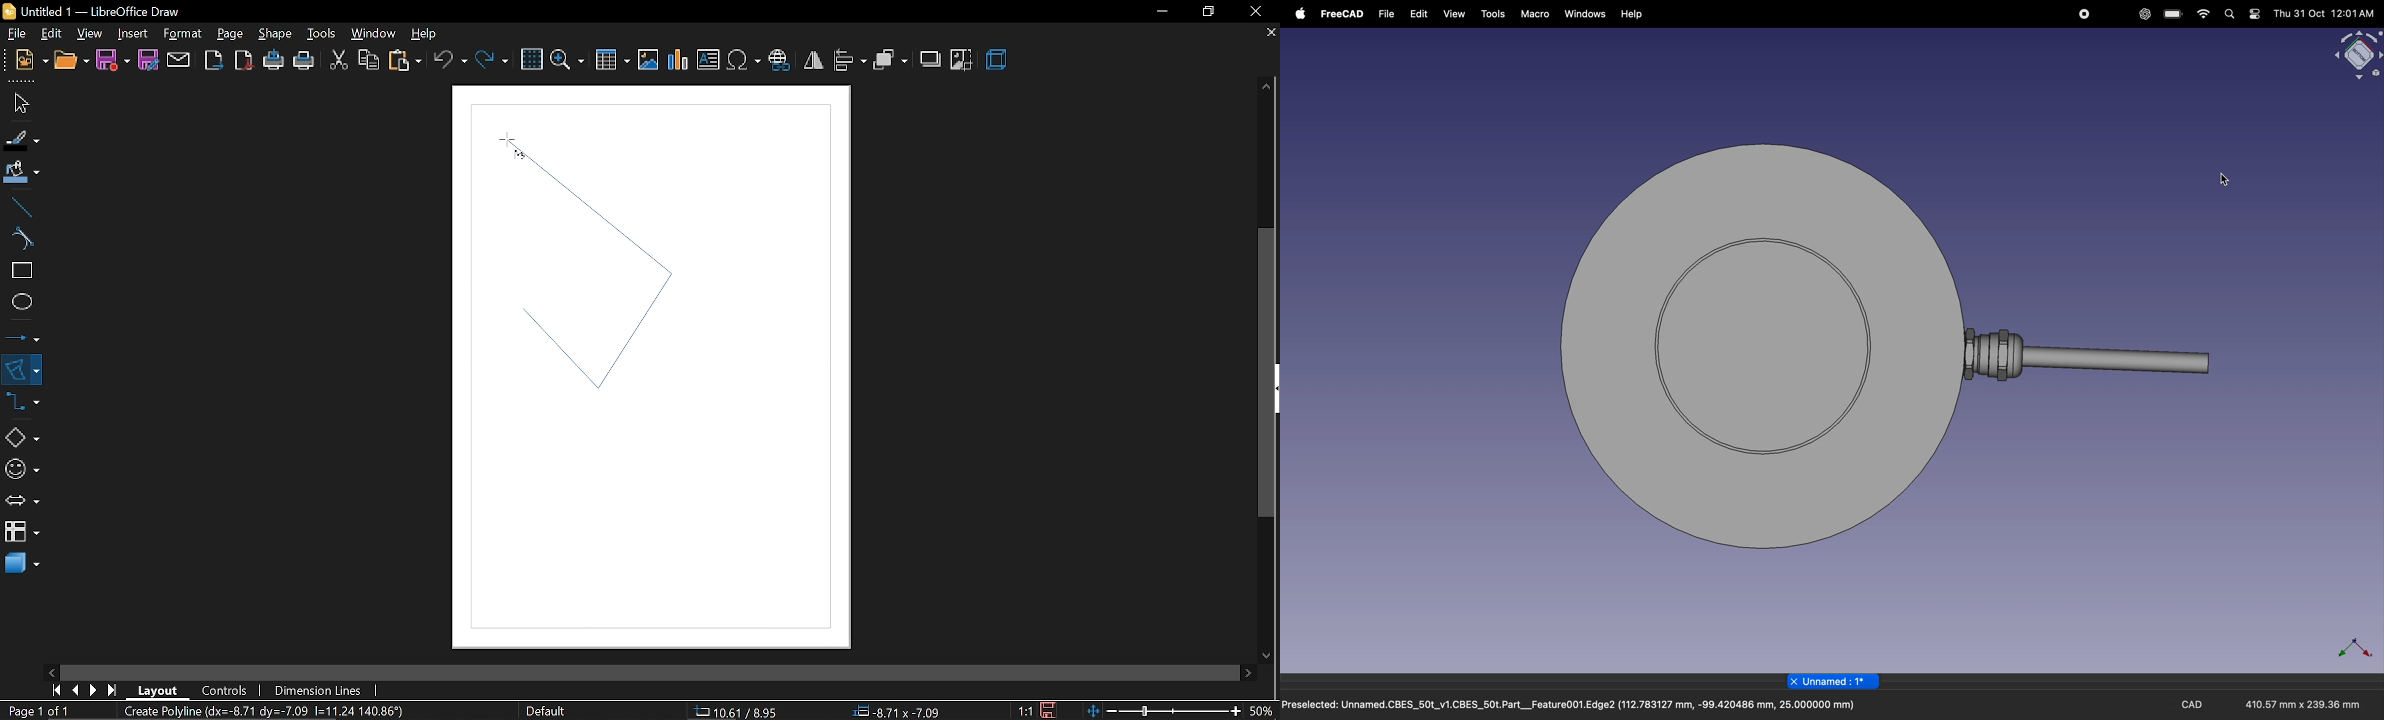  Describe the element at coordinates (106, 11) in the screenshot. I see `Untitled 1- Libreoffice Draw` at that location.